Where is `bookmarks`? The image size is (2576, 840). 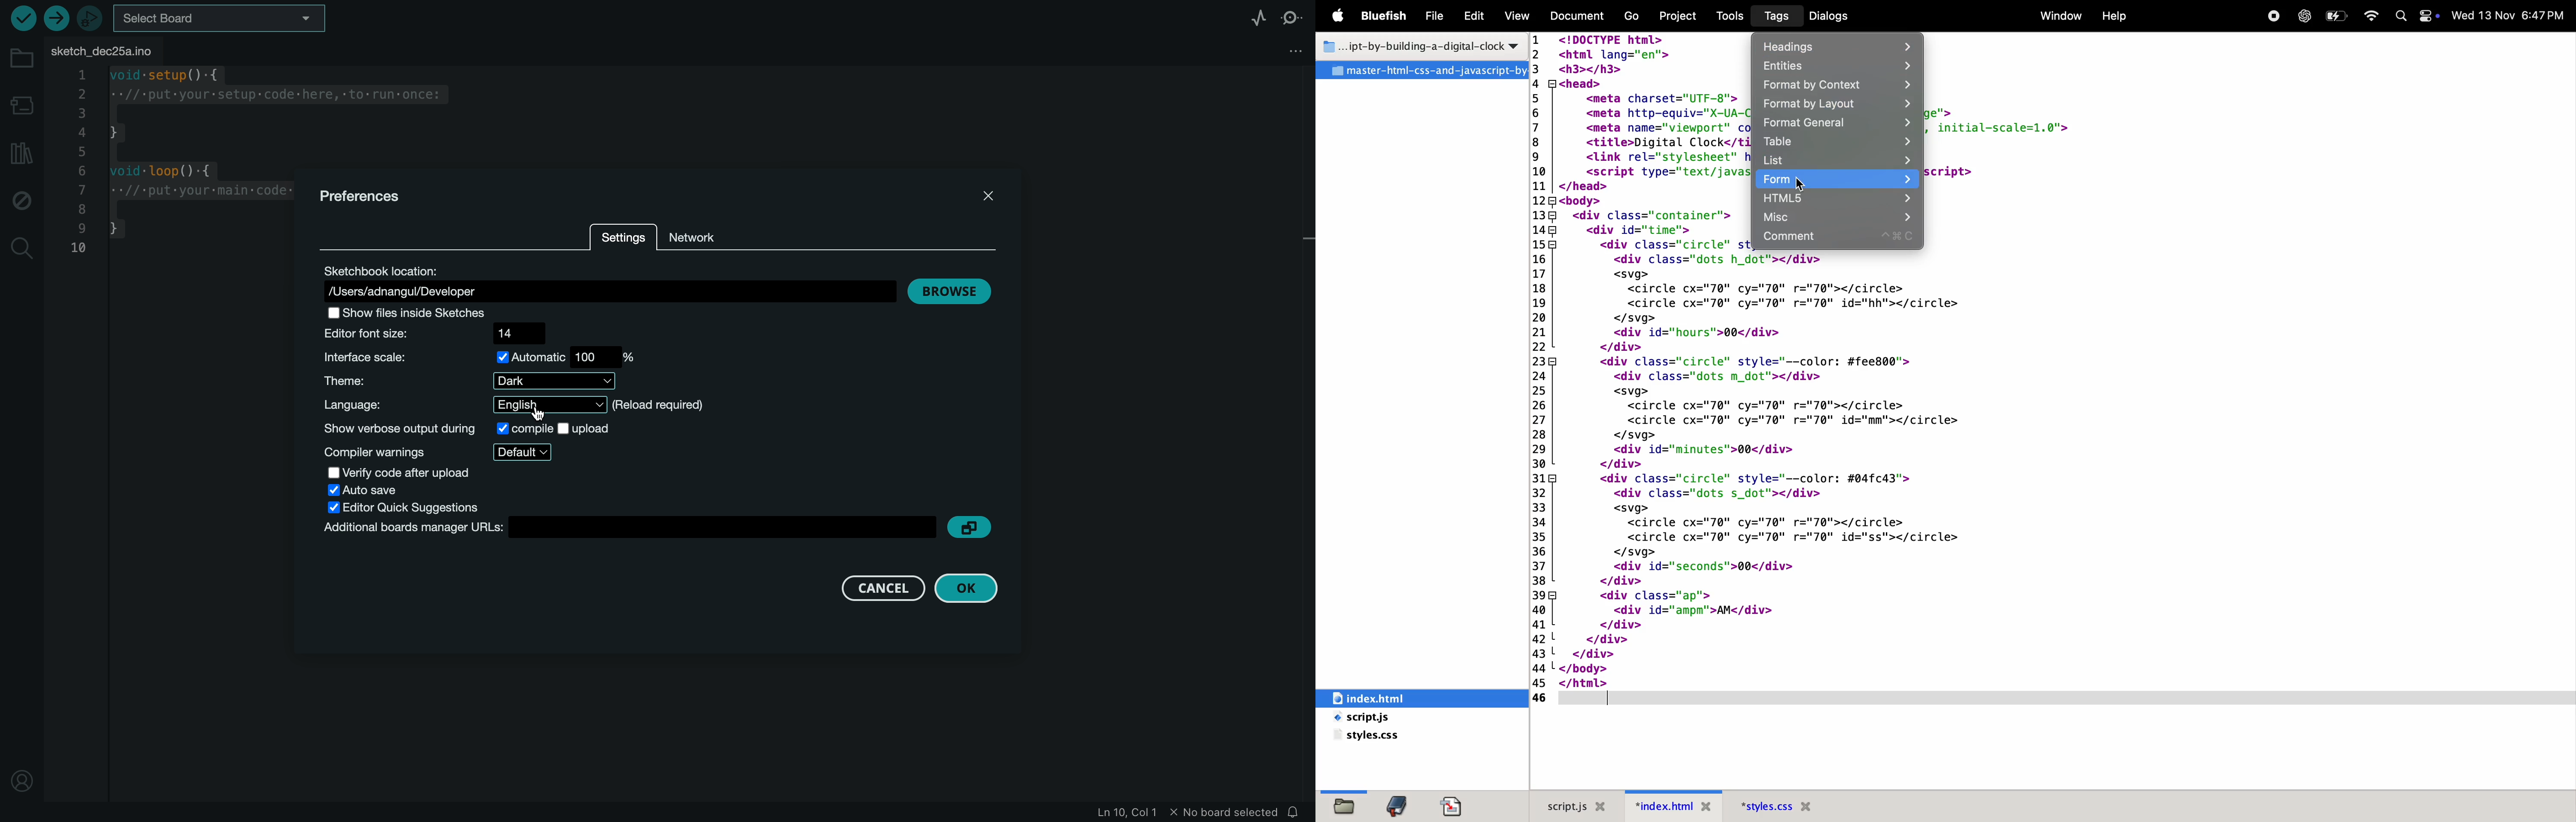
bookmarks is located at coordinates (1398, 806).